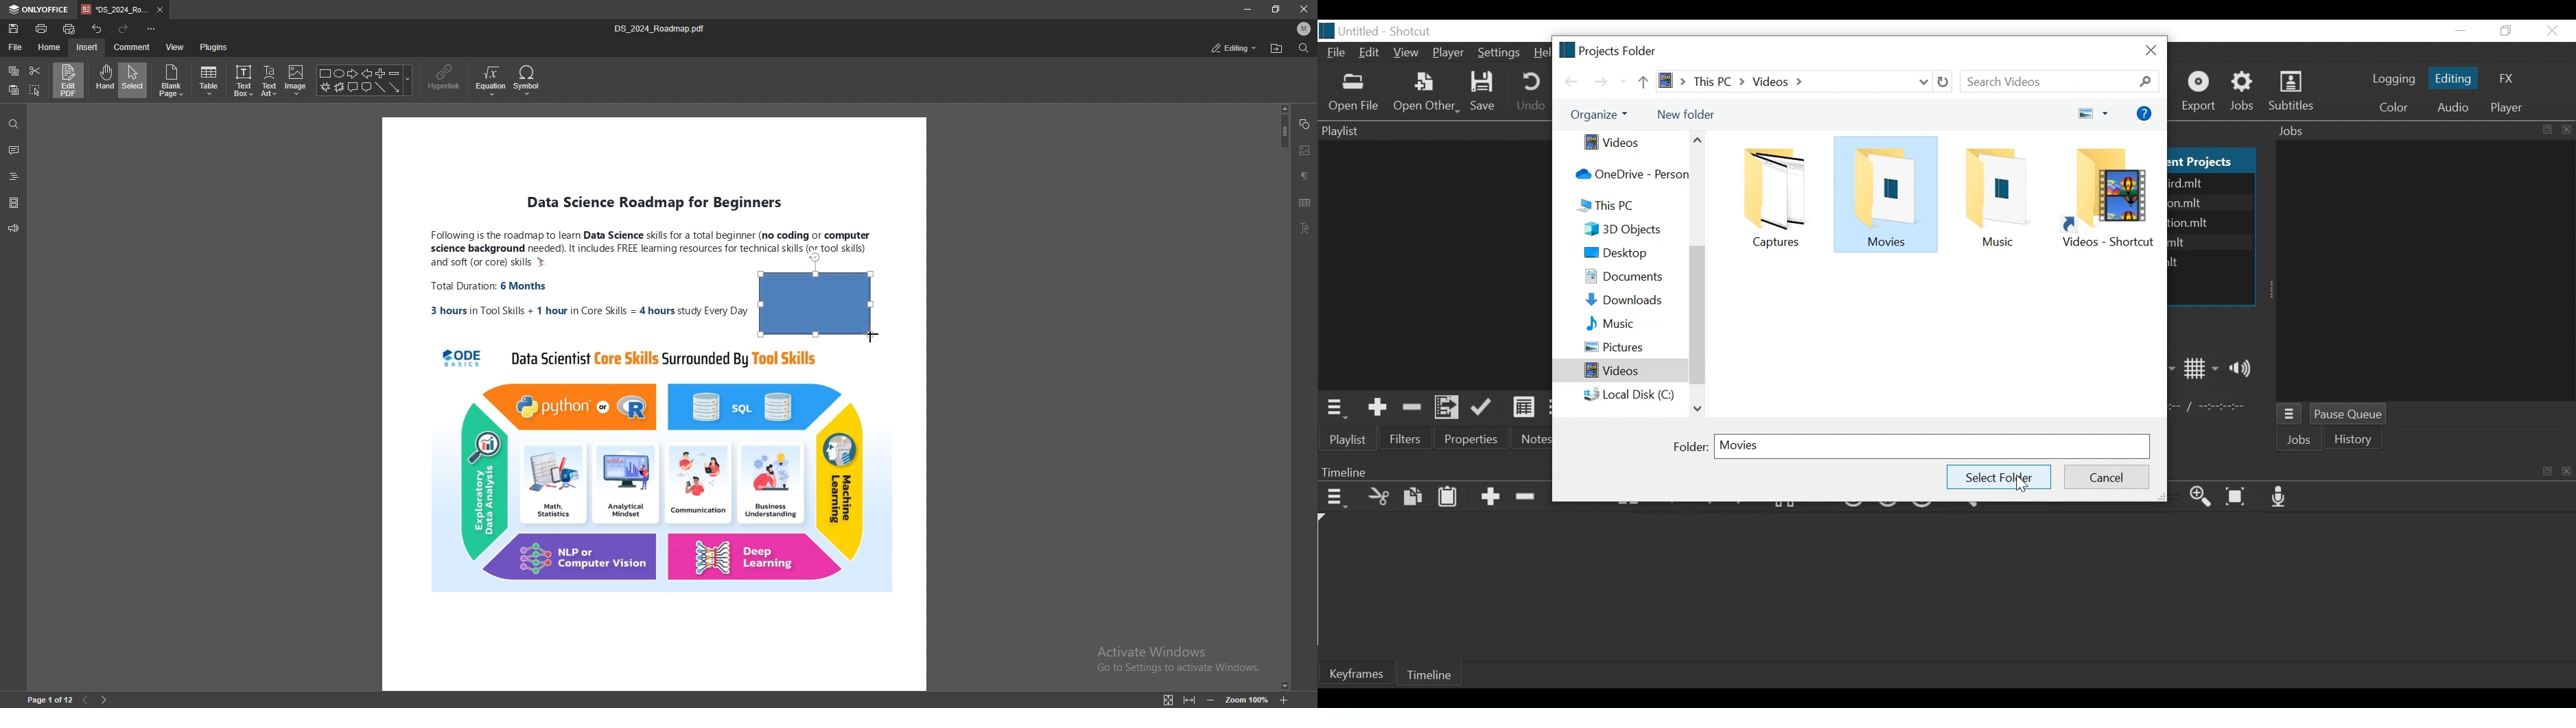  I want to click on Recent Locations, so click(1621, 81).